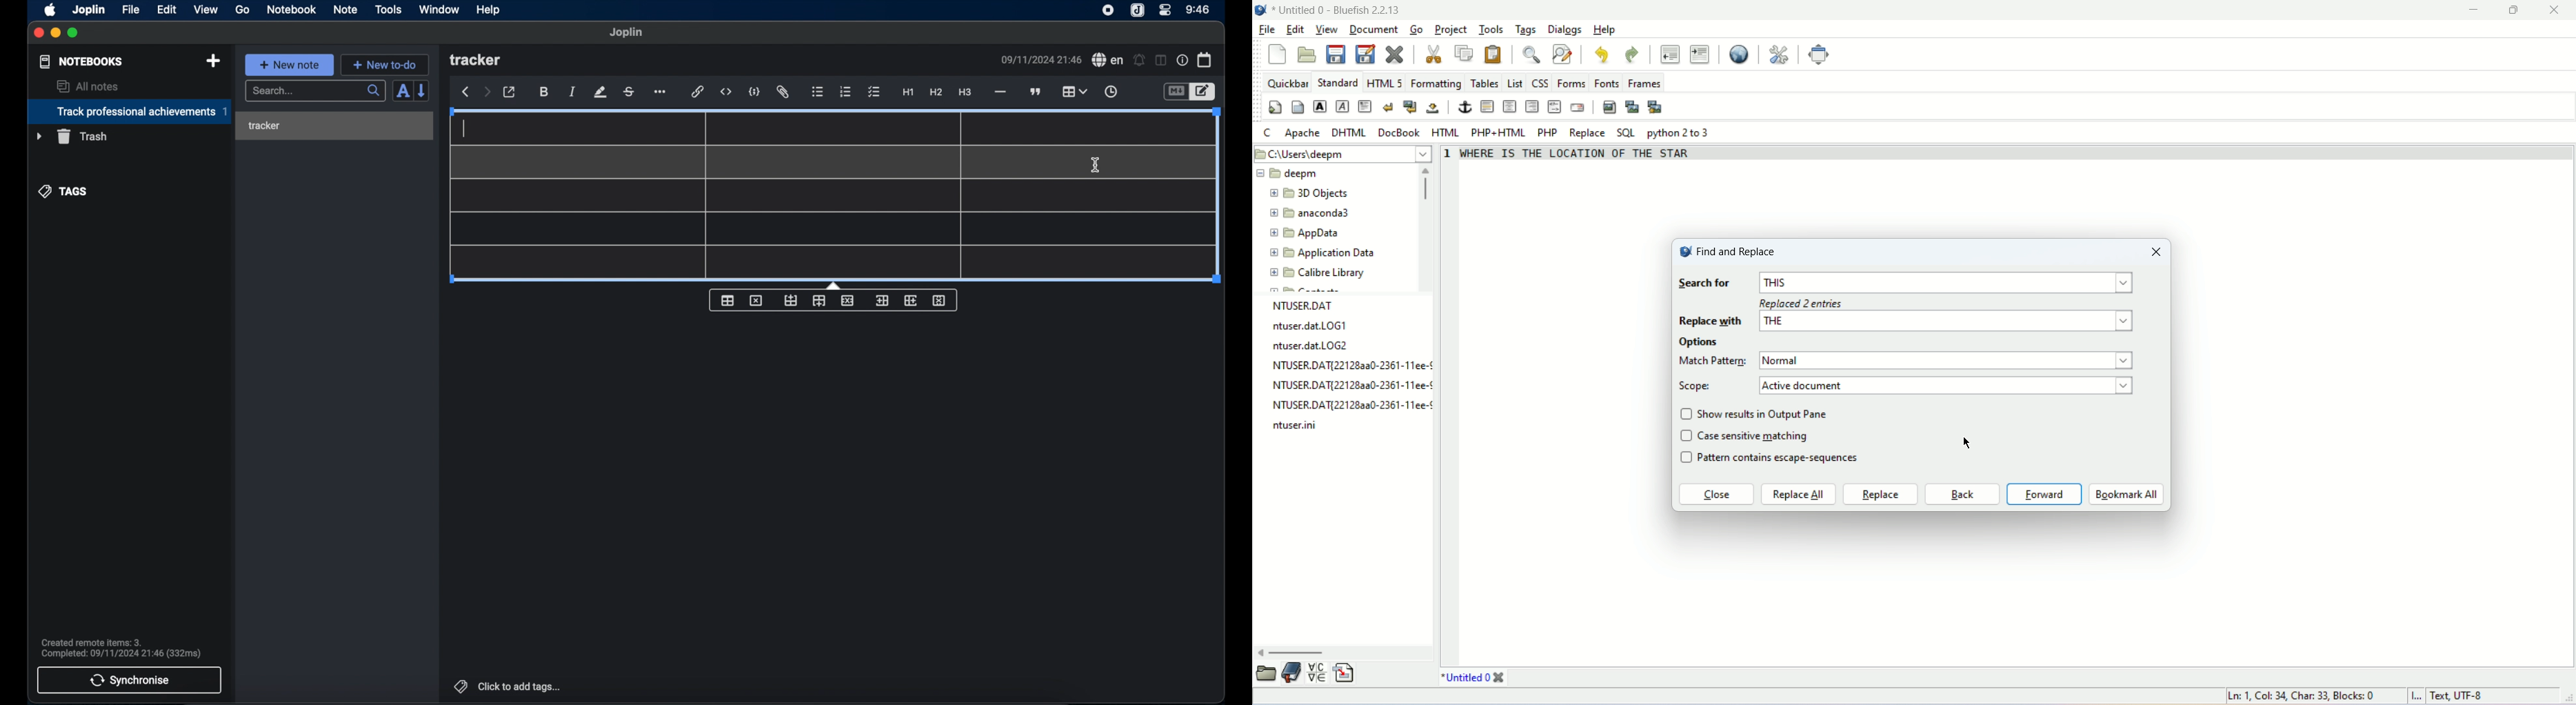 This screenshot has width=2576, height=728. Describe the element at coordinates (966, 93) in the screenshot. I see `heading 3` at that location.